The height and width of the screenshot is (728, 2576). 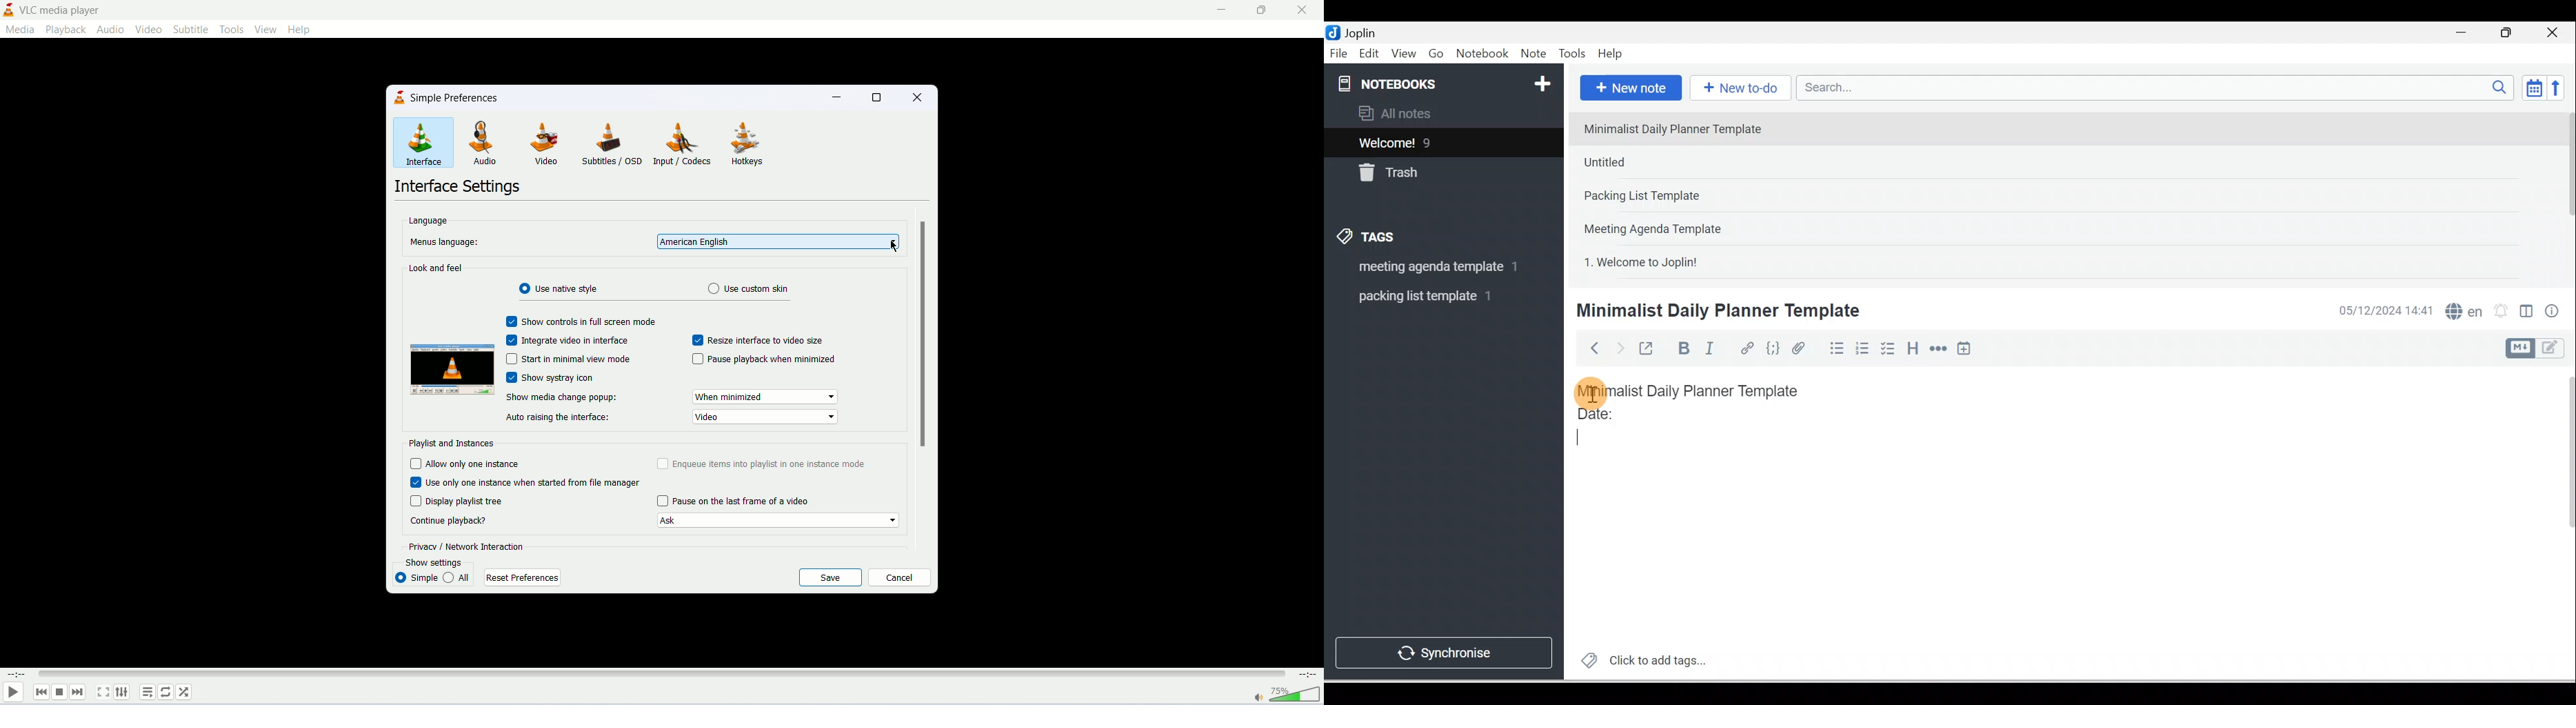 What do you see at coordinates (1589, 348) in the screenshot?
I see `Back` at bounding box center [1589, 348].